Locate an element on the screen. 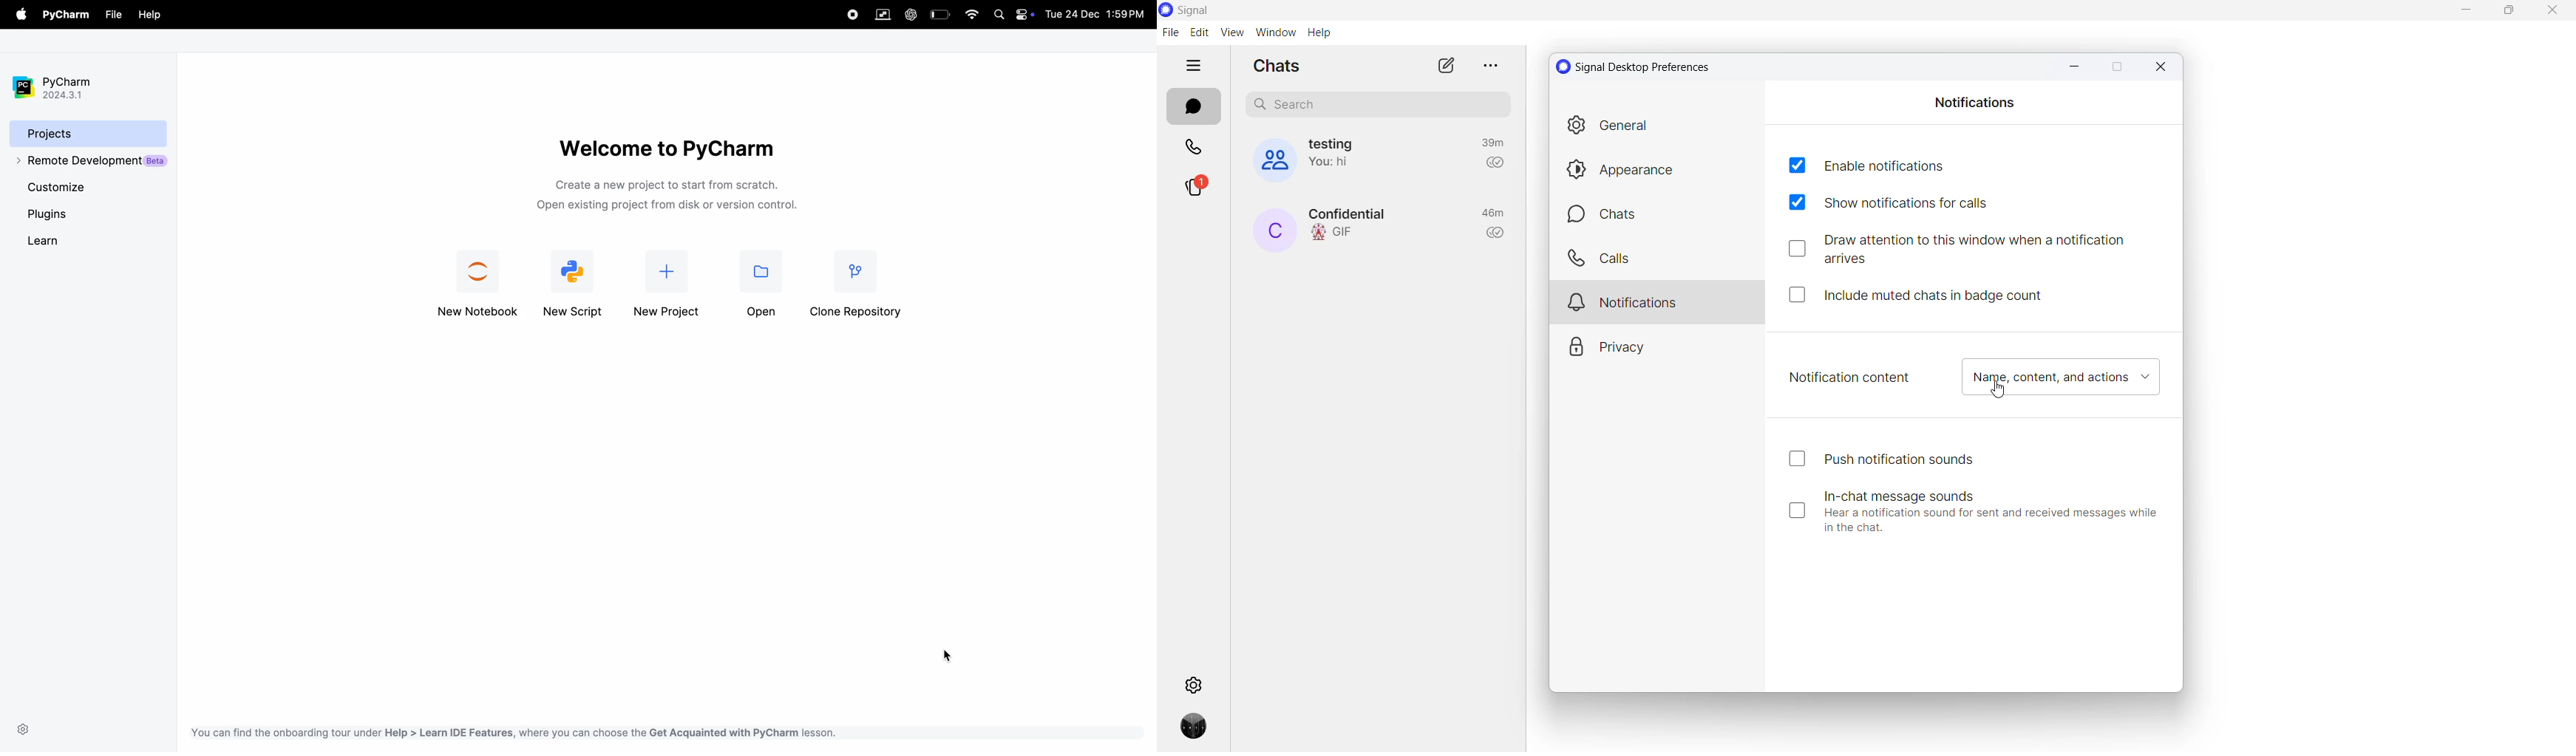 The width and height of the screenshot is (2576, 756). settings is located at coordinates (1193, 684).